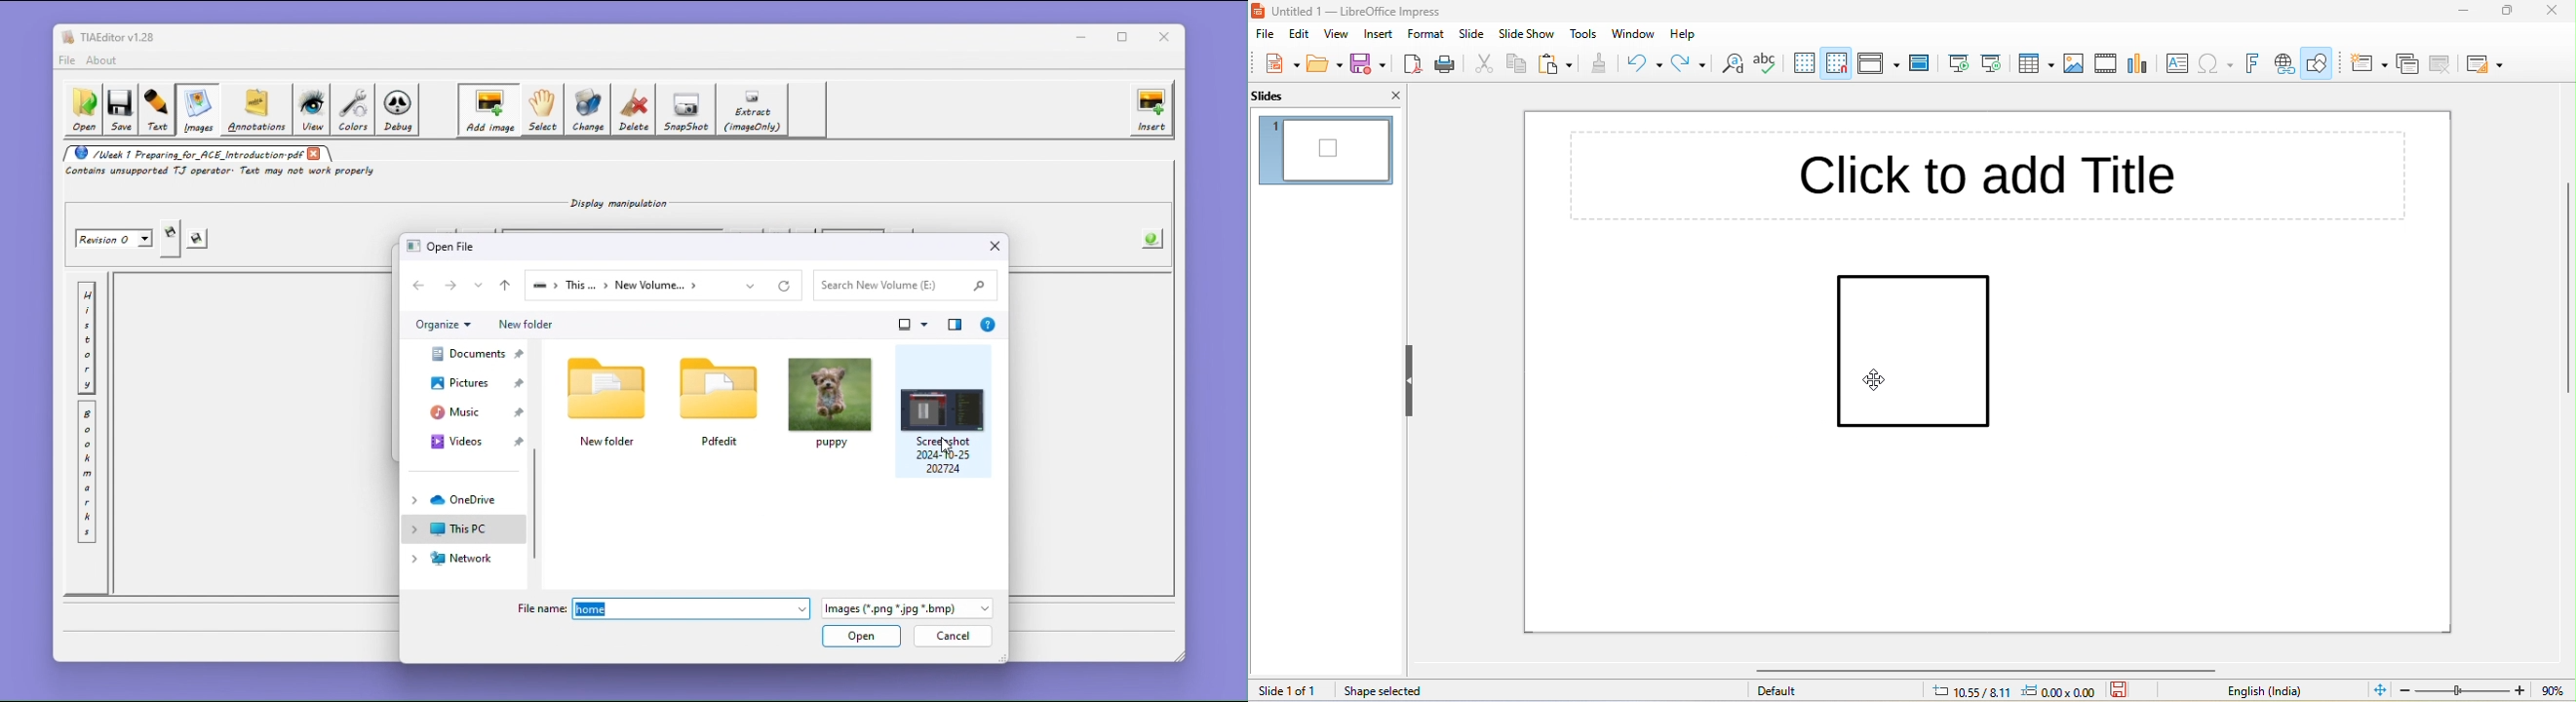 The height and width of the screenshot is (728, 2576). I want to click on export pdf, so click(1412, 63).